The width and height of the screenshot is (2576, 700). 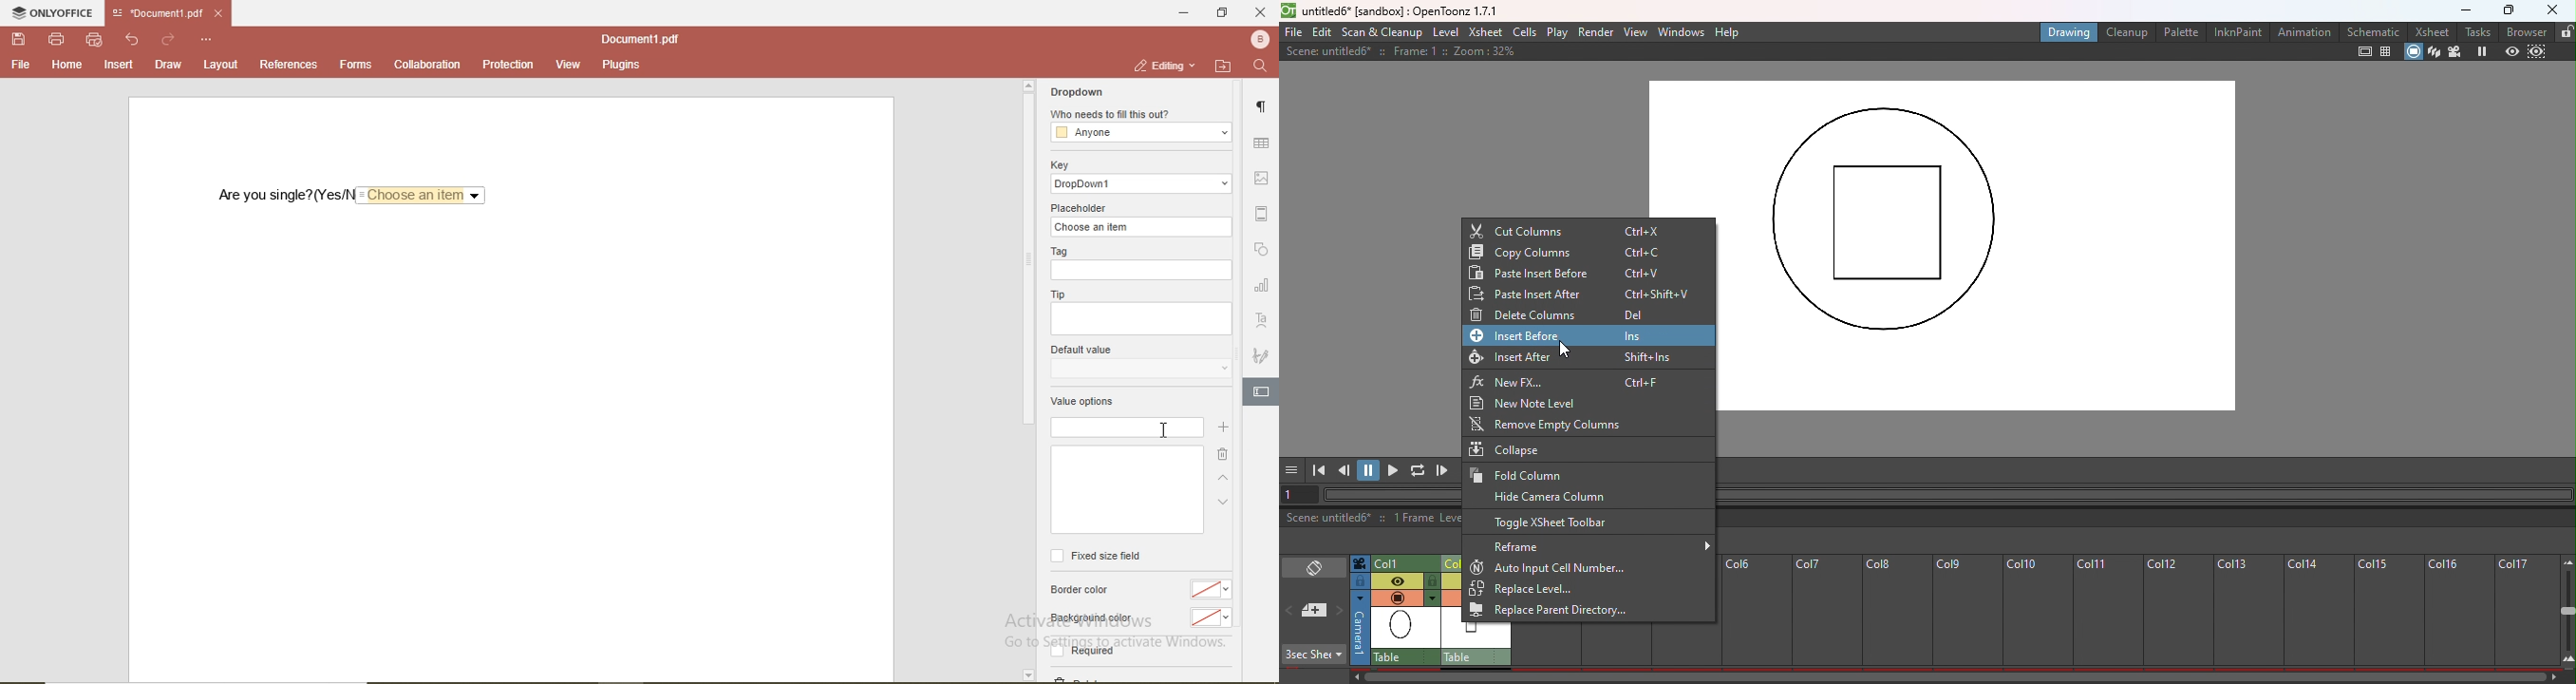 I want to click on layout, so click(x=218, y=65).